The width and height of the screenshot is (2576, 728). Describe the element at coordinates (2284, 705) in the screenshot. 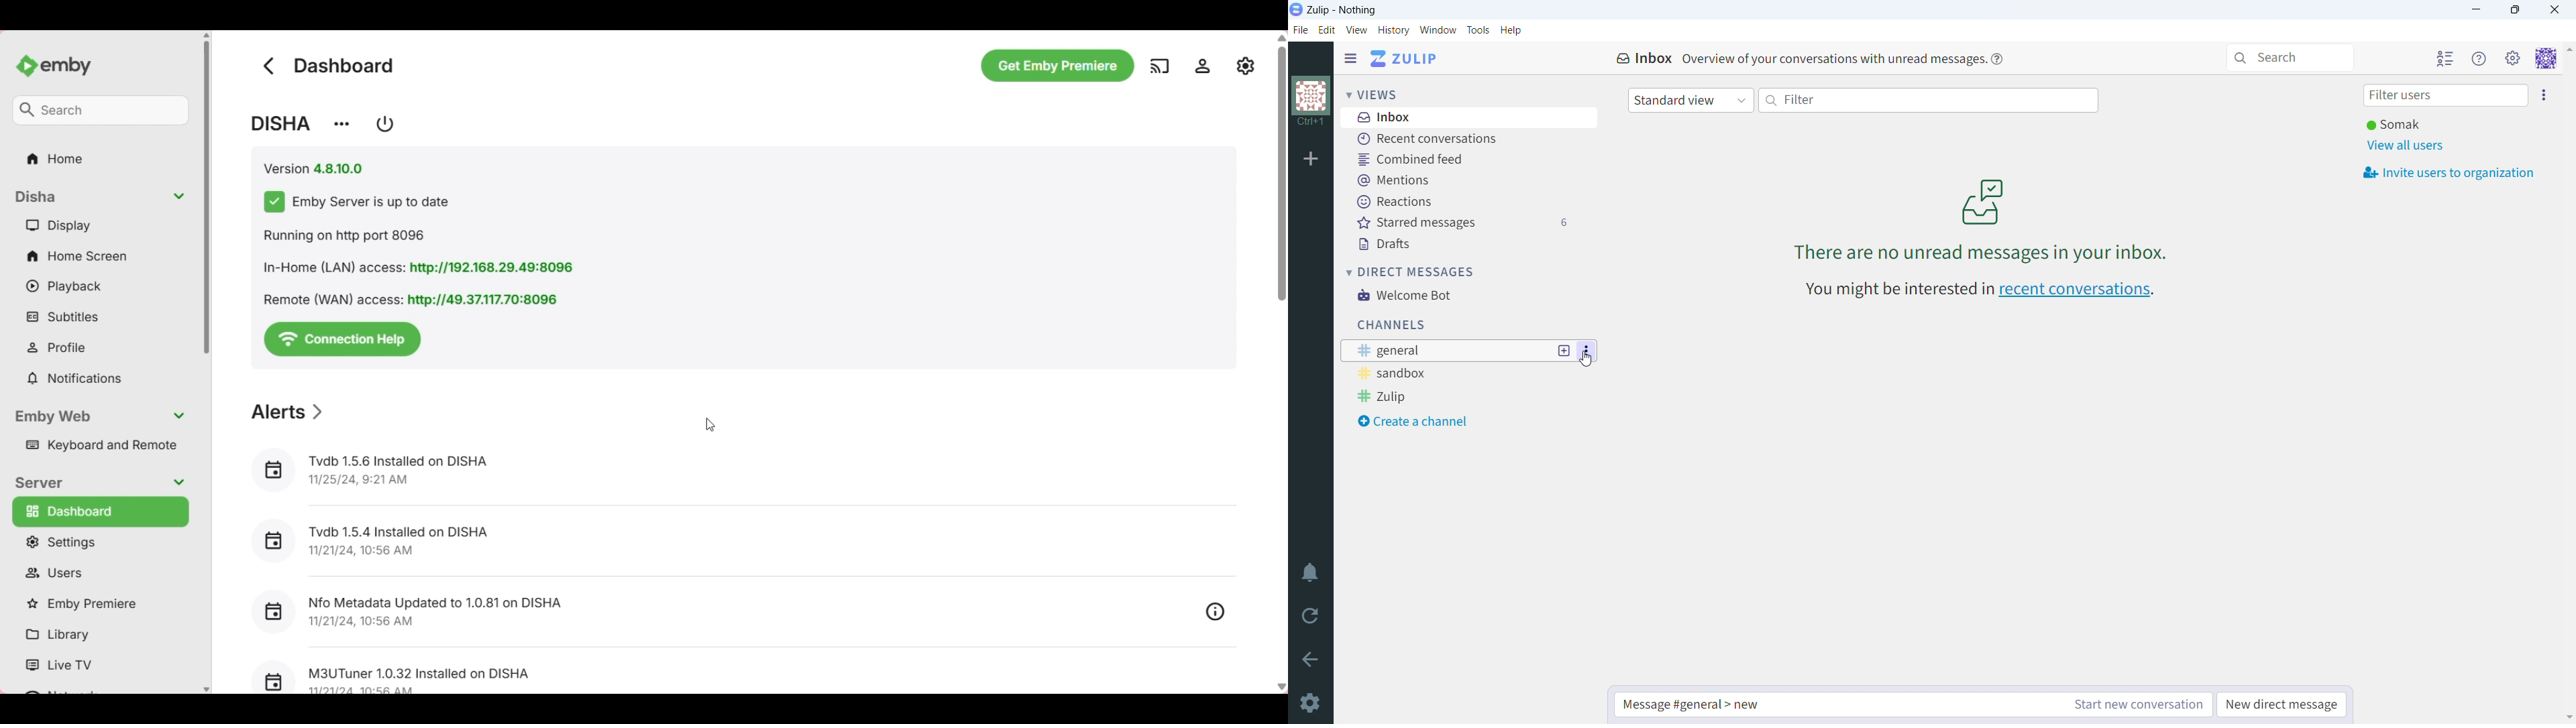

I see `new direct message` at that location.